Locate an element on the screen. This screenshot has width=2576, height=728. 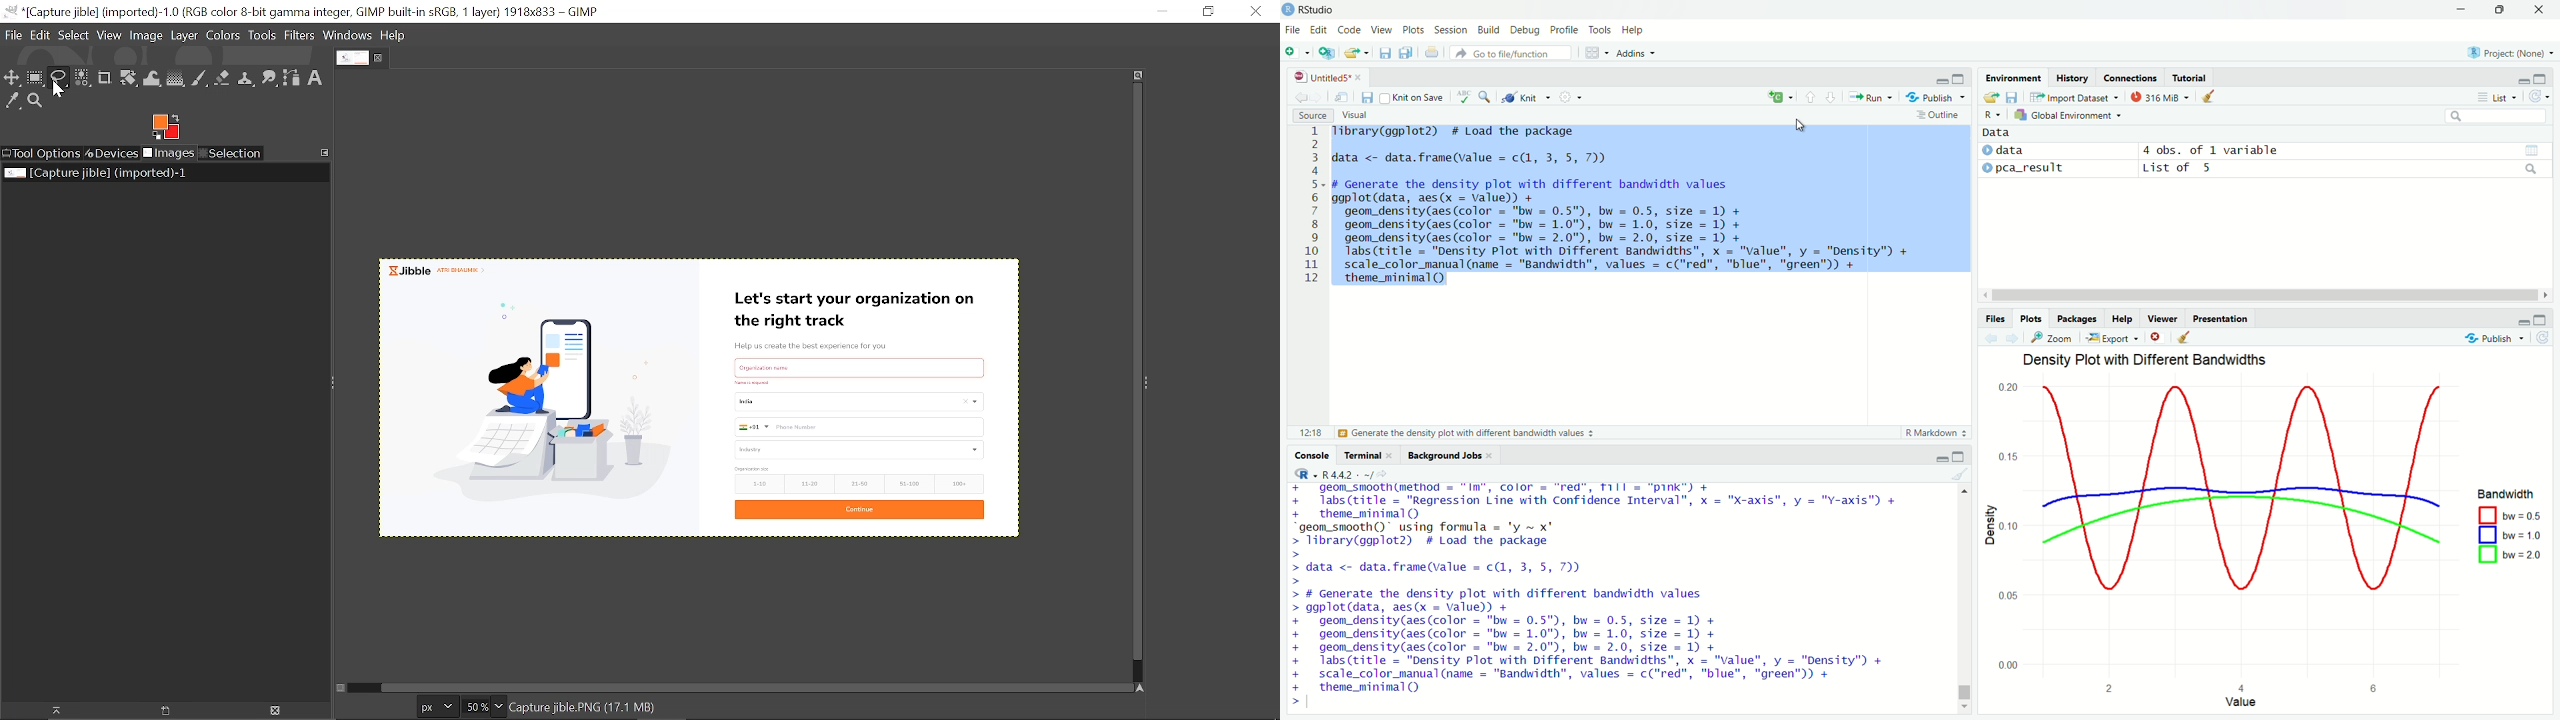
minimize is located at coordinates (2522, 81).